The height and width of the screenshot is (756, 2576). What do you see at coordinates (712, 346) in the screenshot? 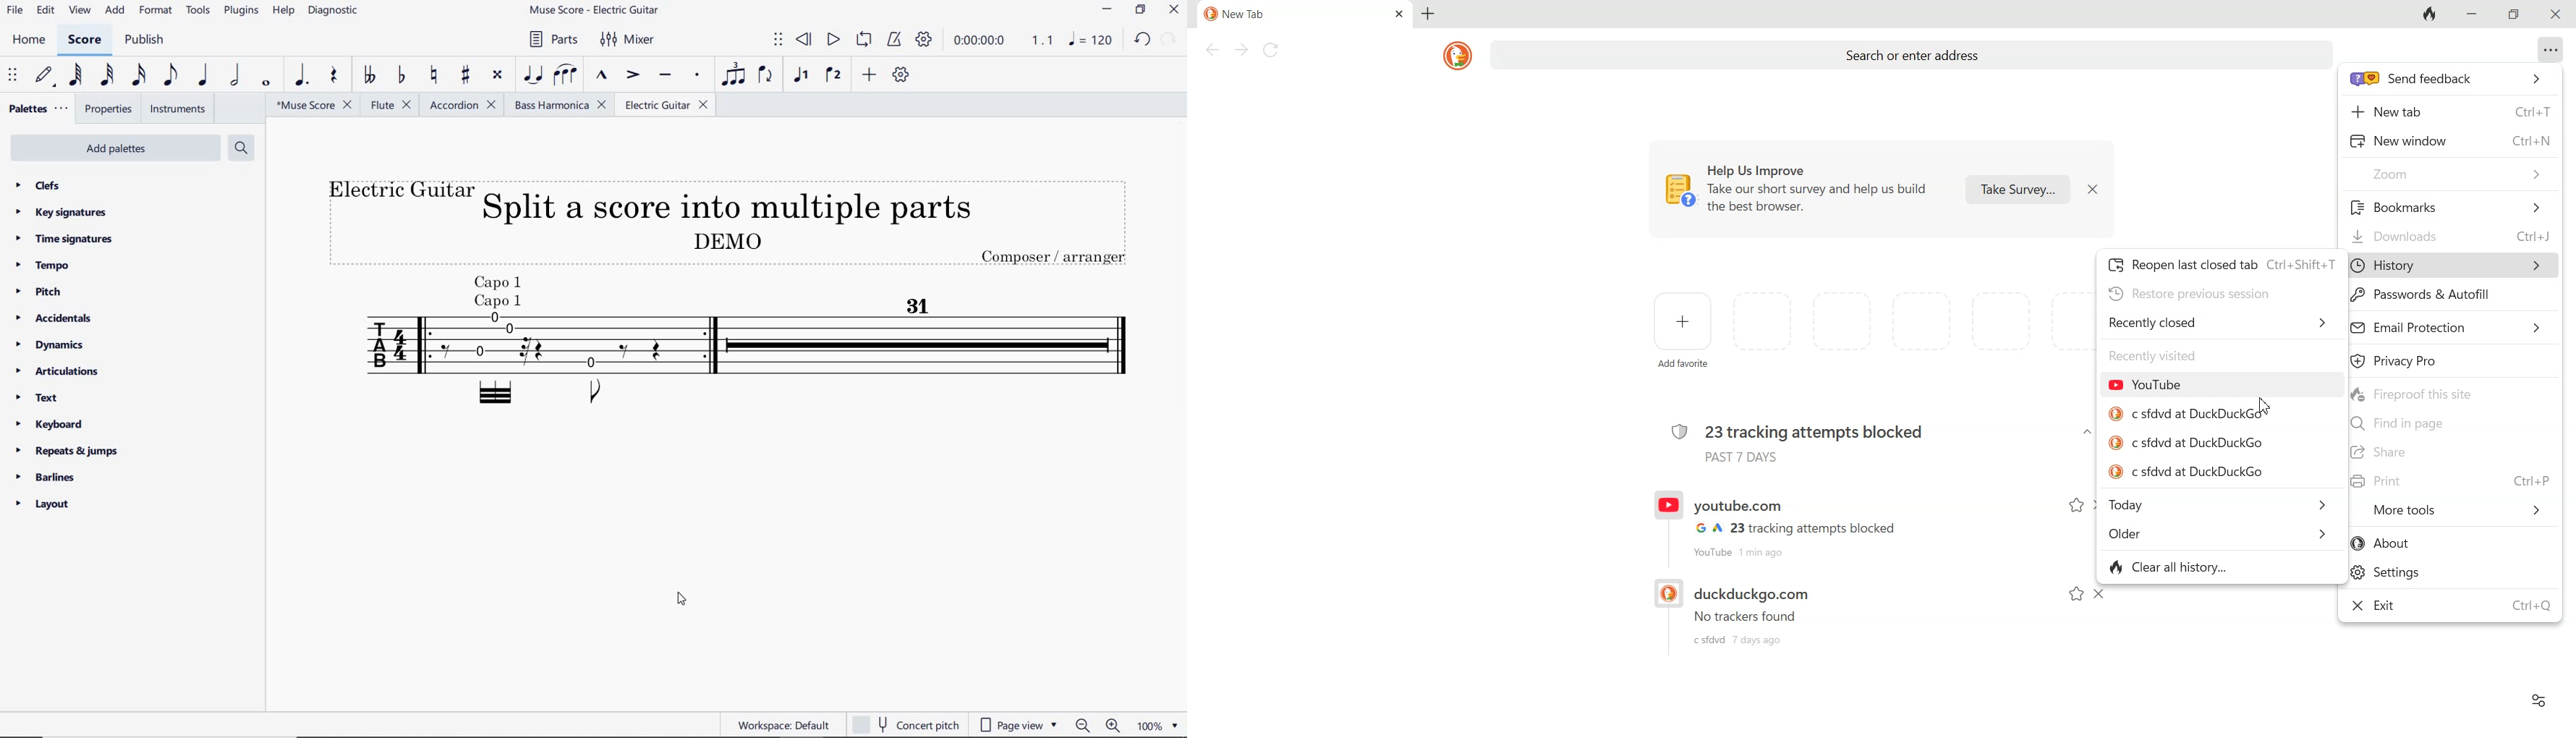
I see `Instrument: Electric Guitar` at bounding box center [712, 346].